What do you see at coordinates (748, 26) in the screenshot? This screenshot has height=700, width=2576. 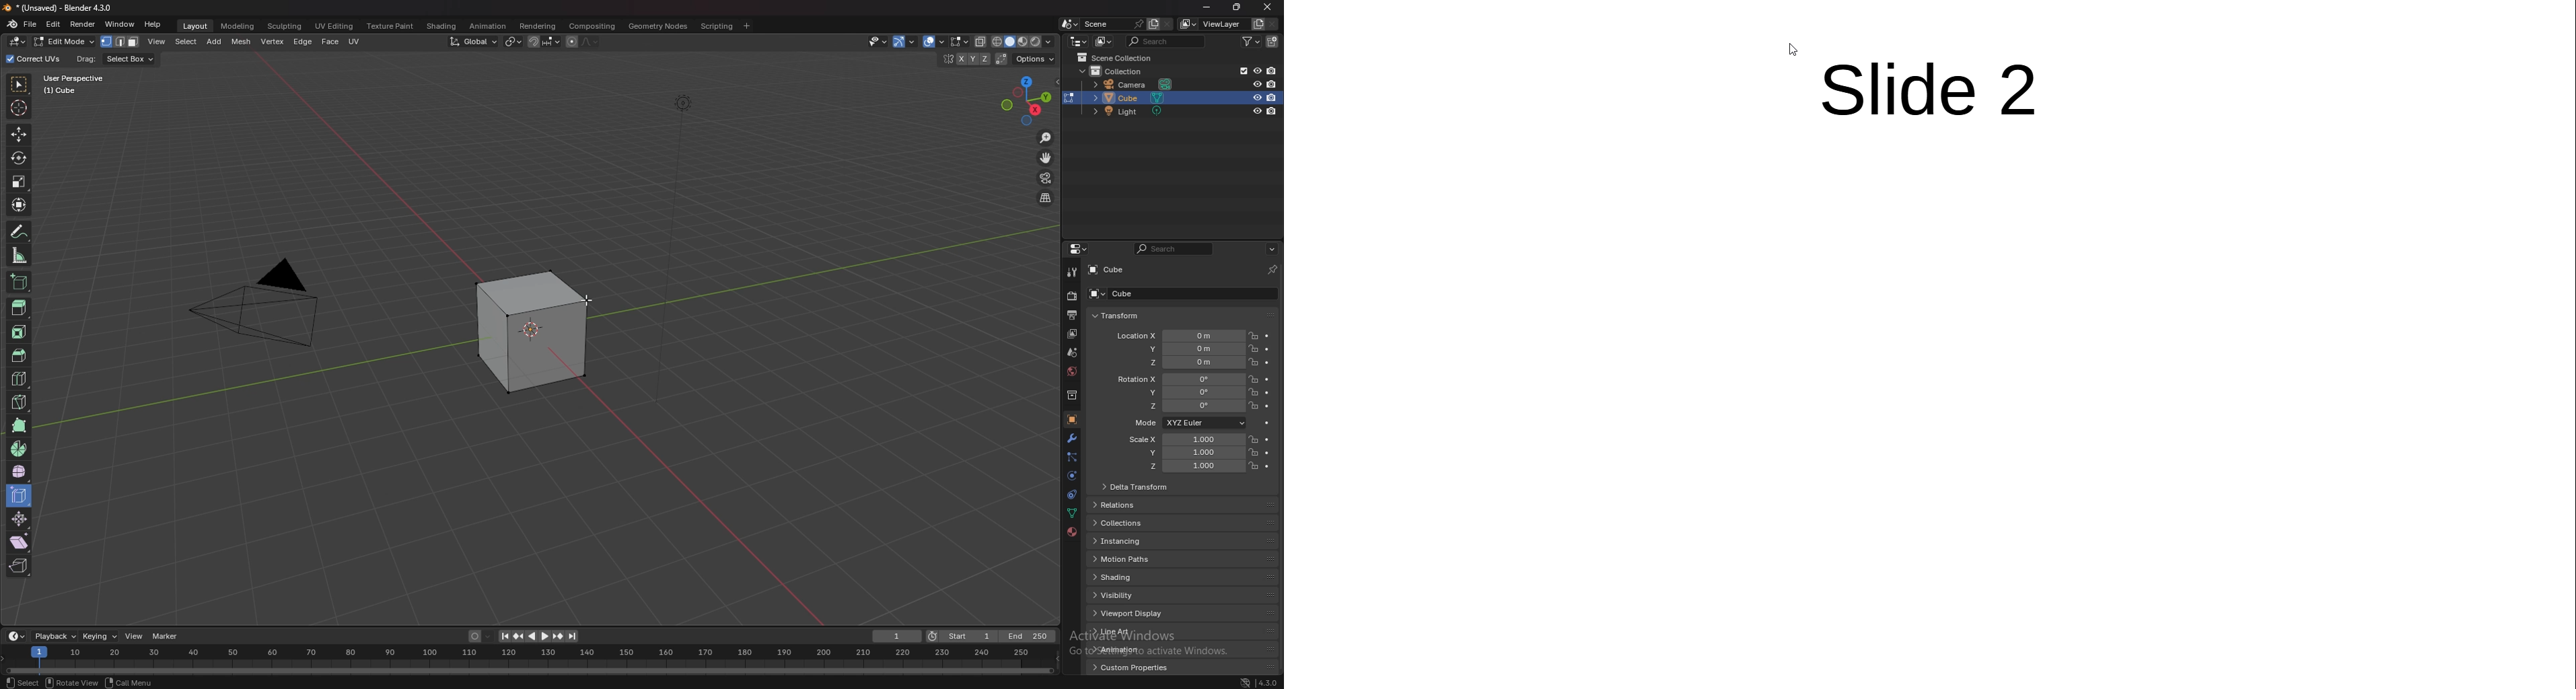 I see `add workspace` at bounding box center [748, 26].